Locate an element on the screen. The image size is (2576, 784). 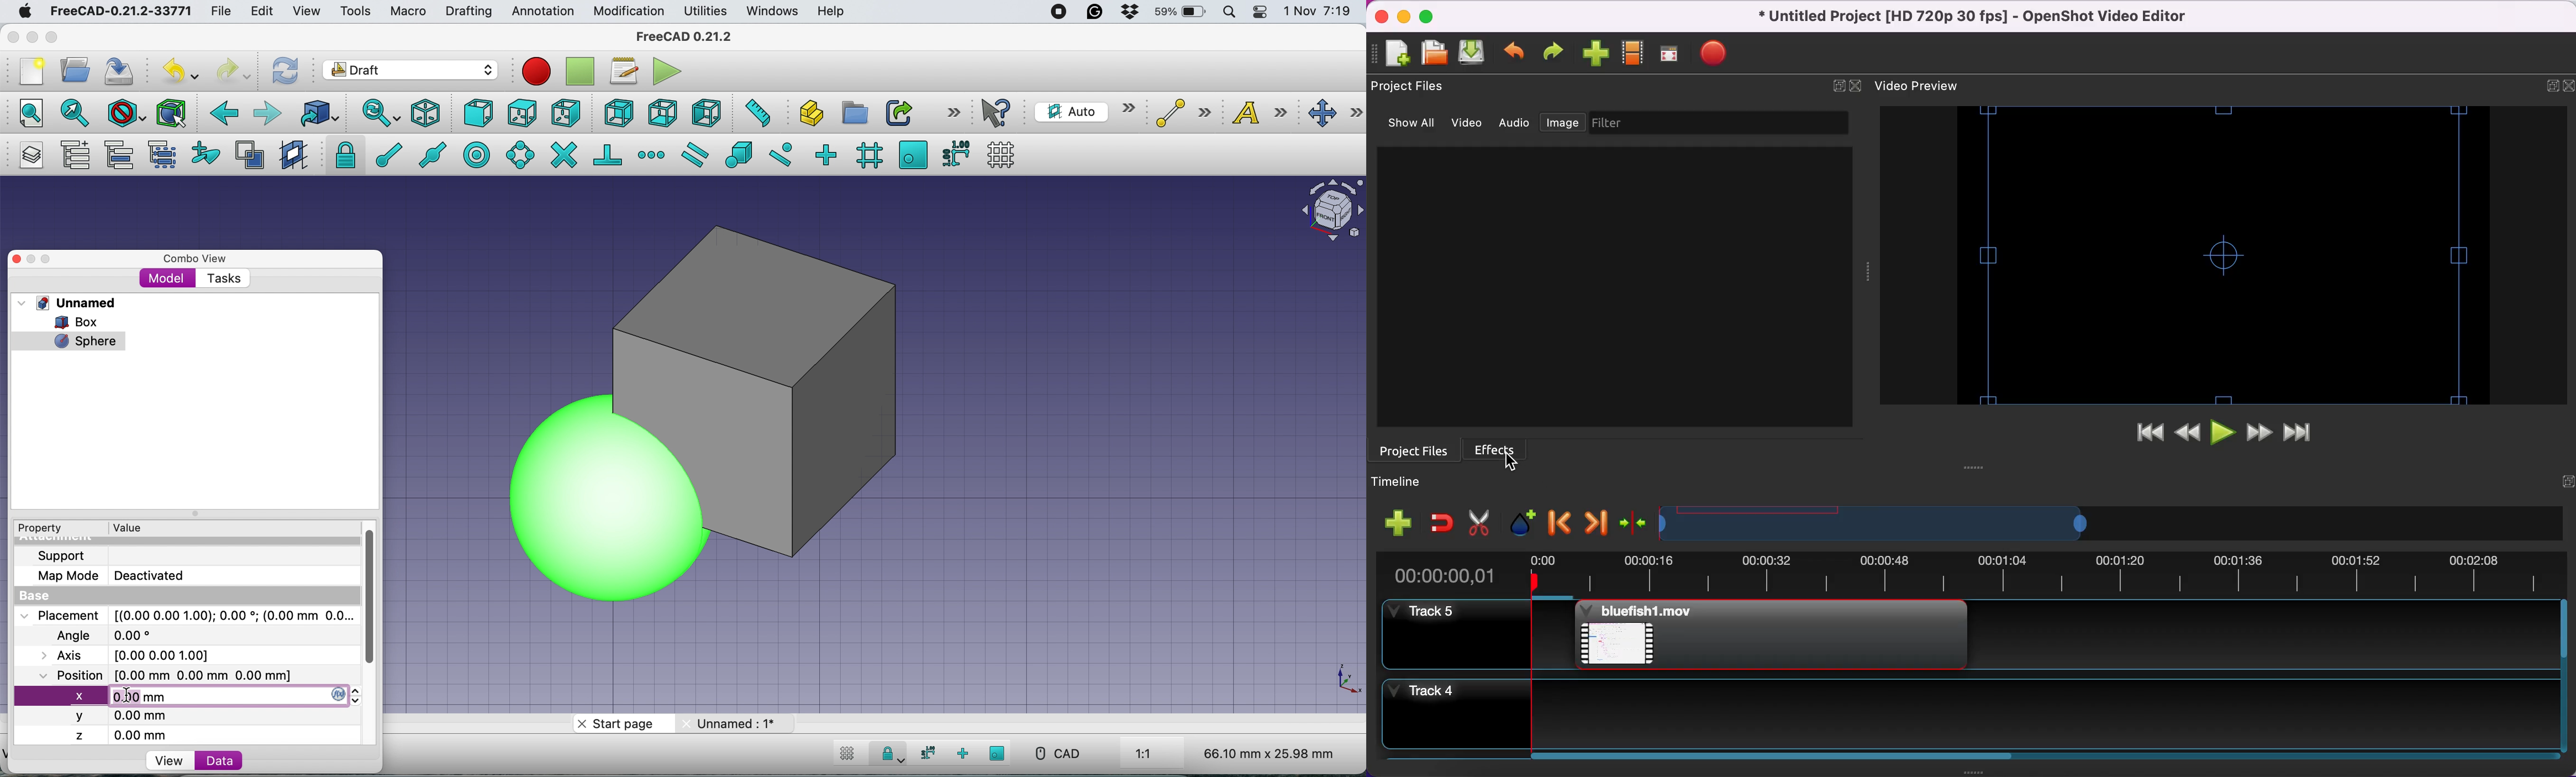
top is located at coordinates (522, 112).